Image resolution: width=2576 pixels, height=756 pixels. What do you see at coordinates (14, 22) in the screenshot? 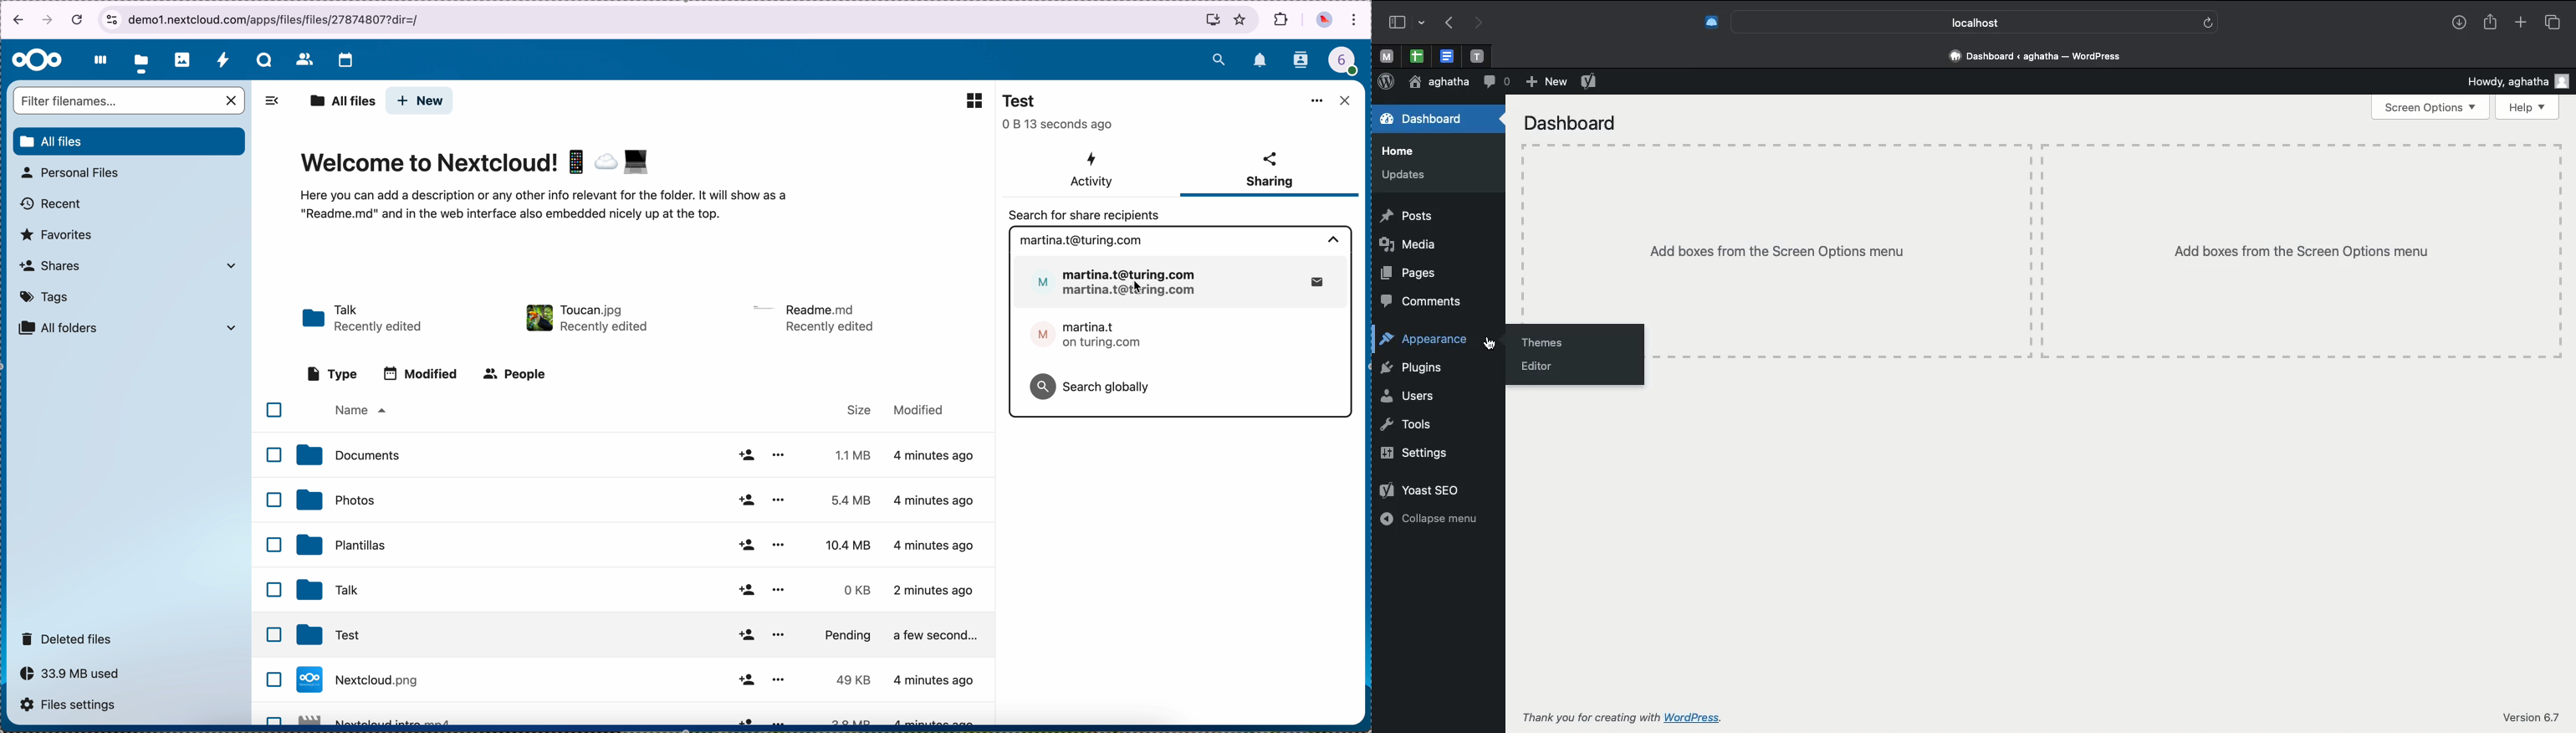
I see `navigate back` at bounding box center [14, 22].